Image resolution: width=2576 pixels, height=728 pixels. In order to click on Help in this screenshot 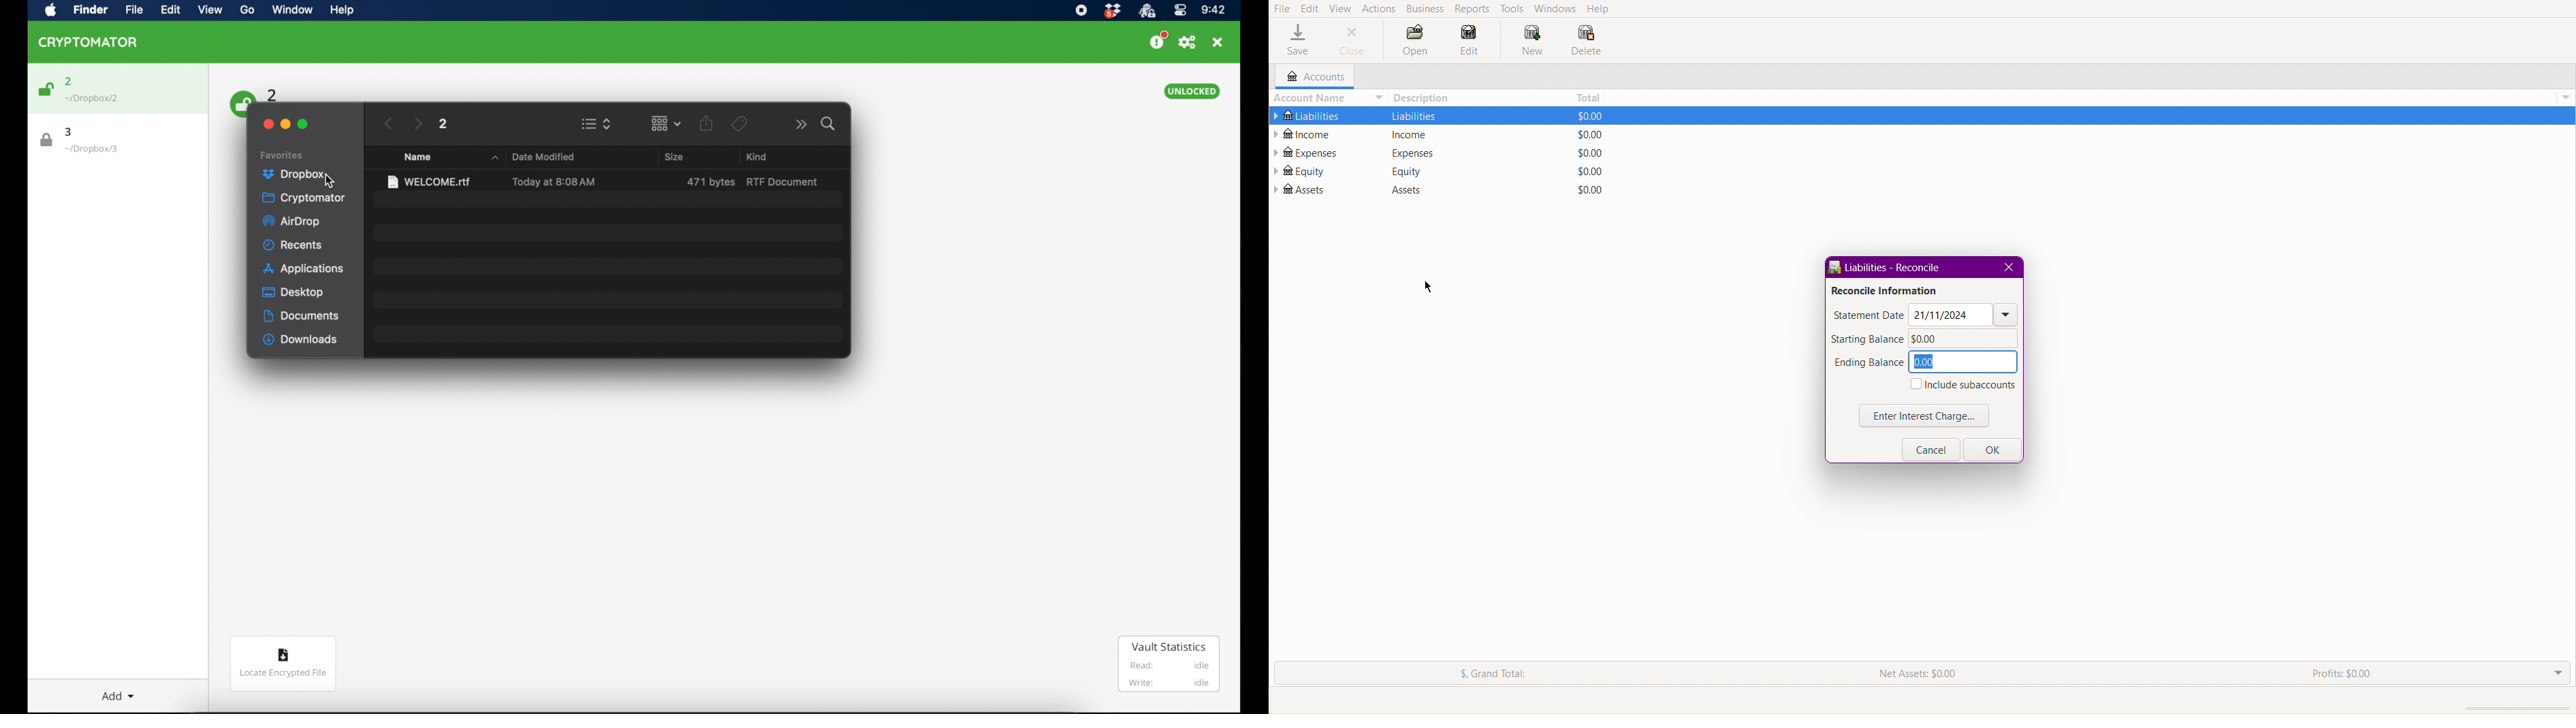, I will do `click(1604, 9)`.